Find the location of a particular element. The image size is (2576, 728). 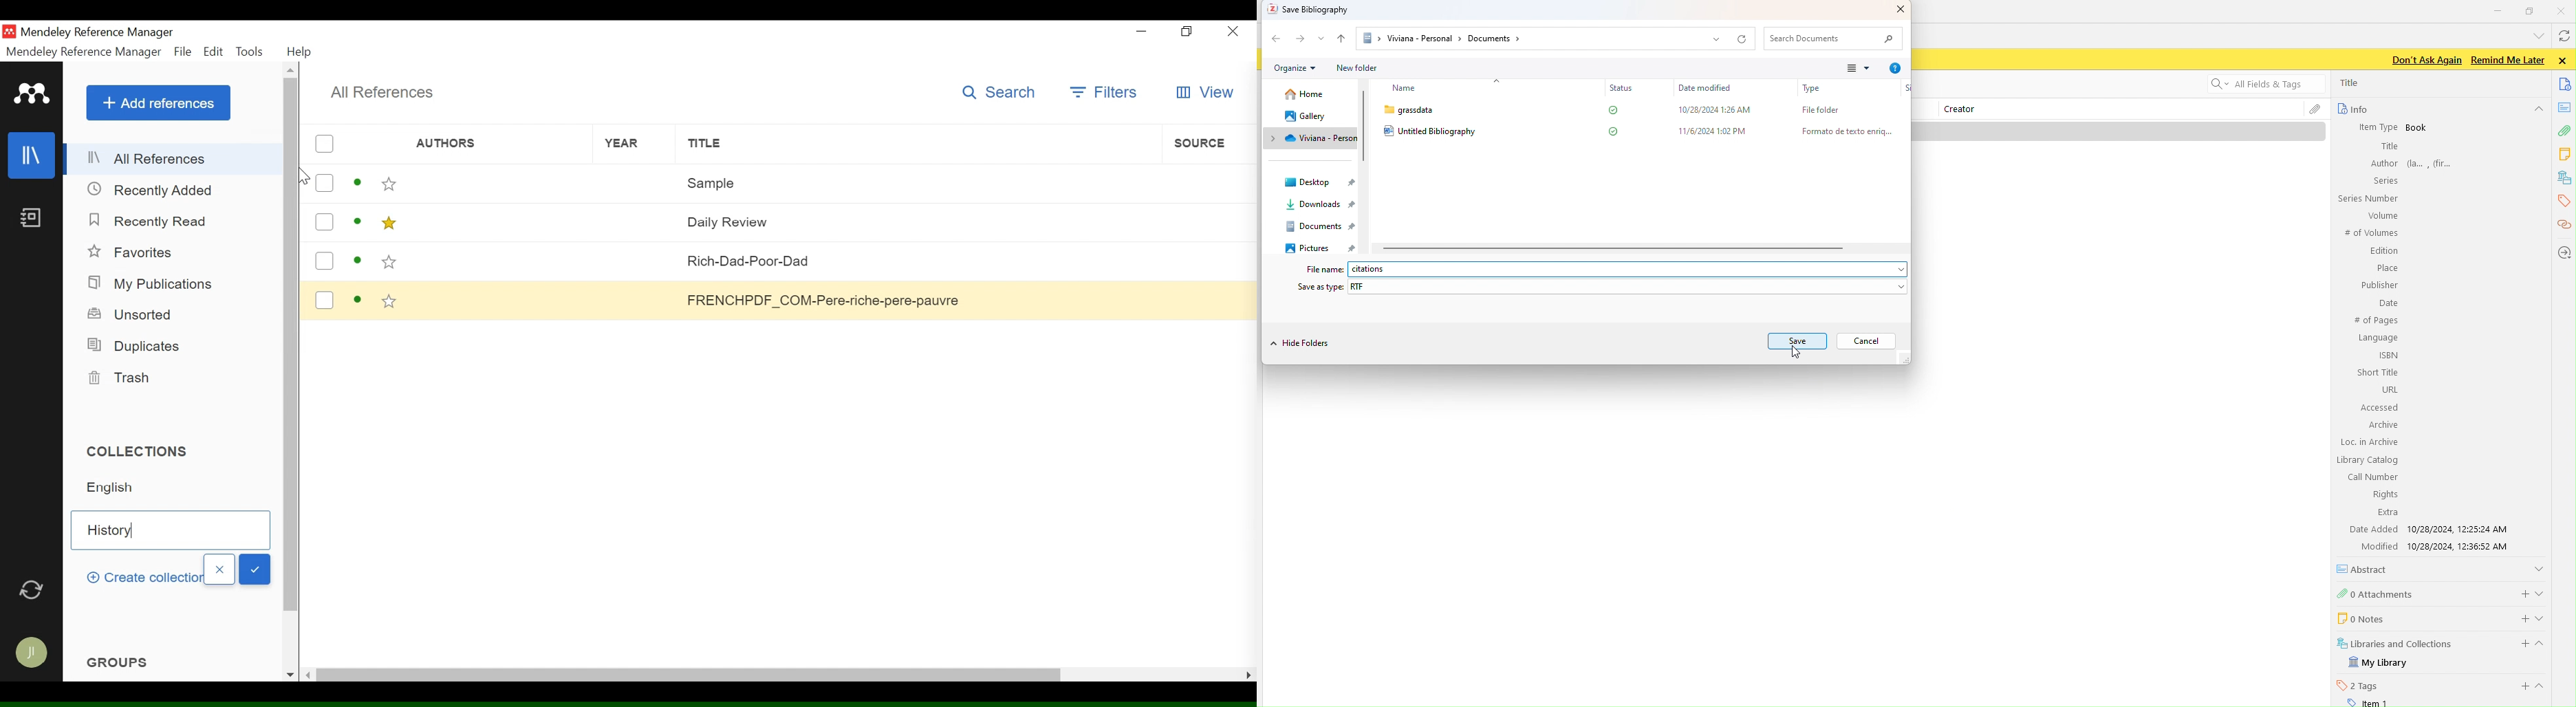

Remind Me Later is located at coordinates (2507, 60).